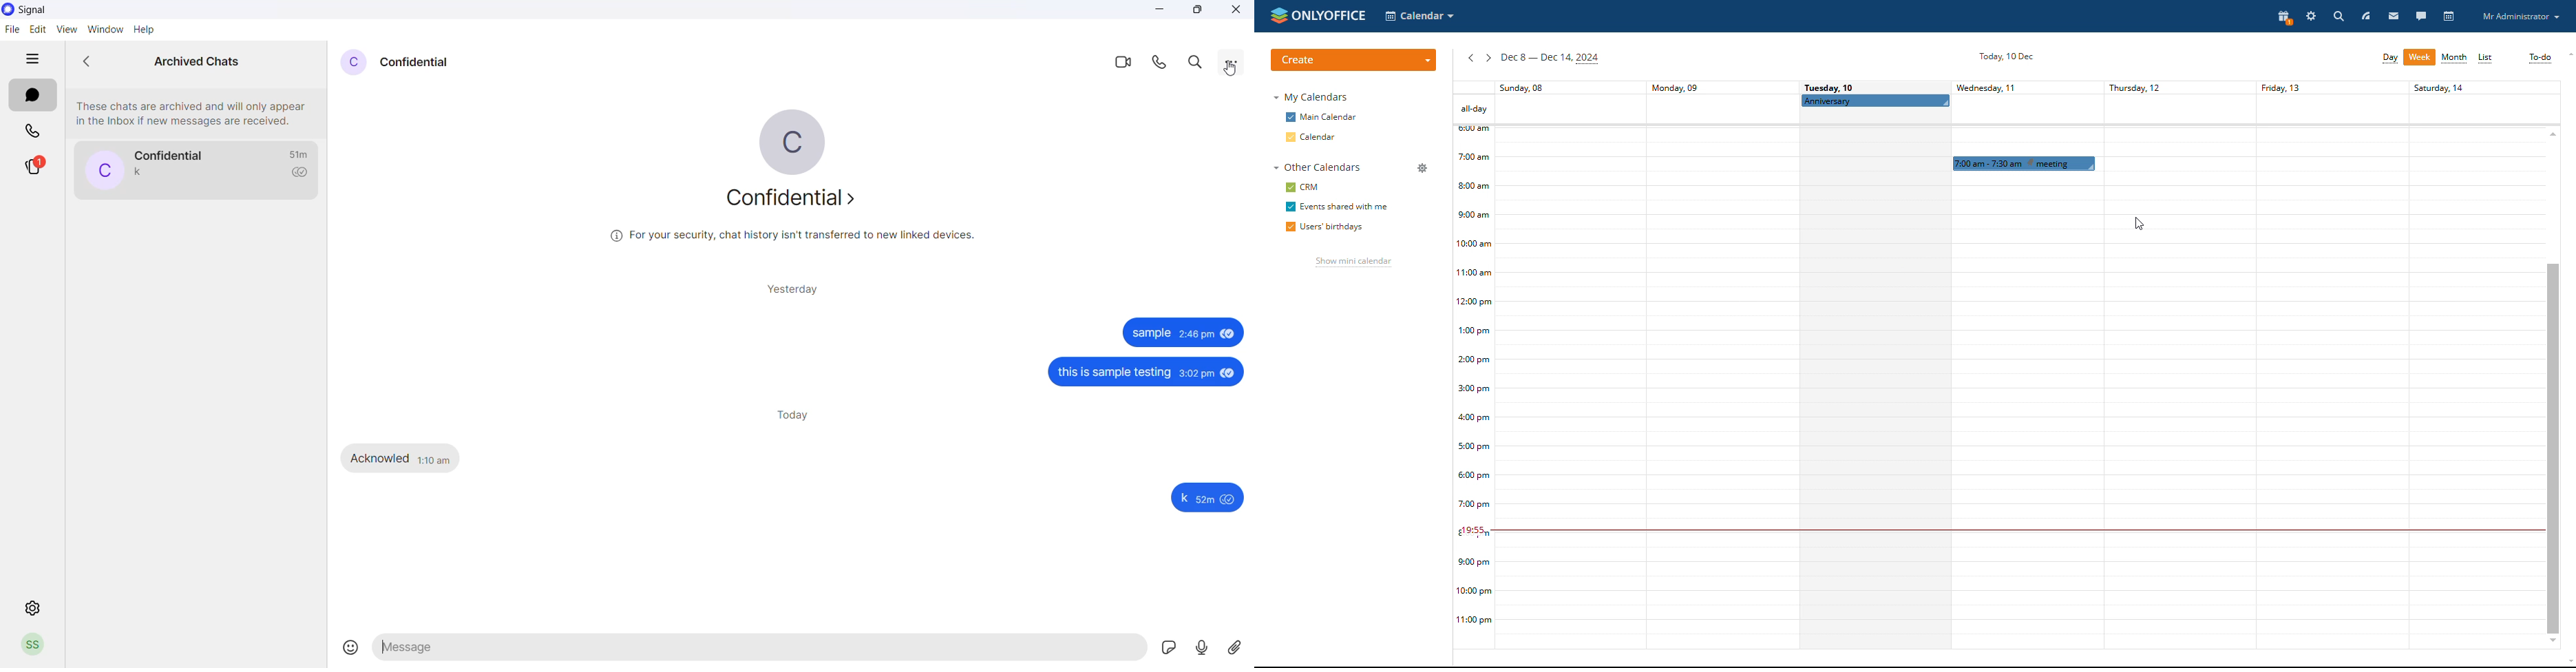  I want to click on chats, so click(32, 96).